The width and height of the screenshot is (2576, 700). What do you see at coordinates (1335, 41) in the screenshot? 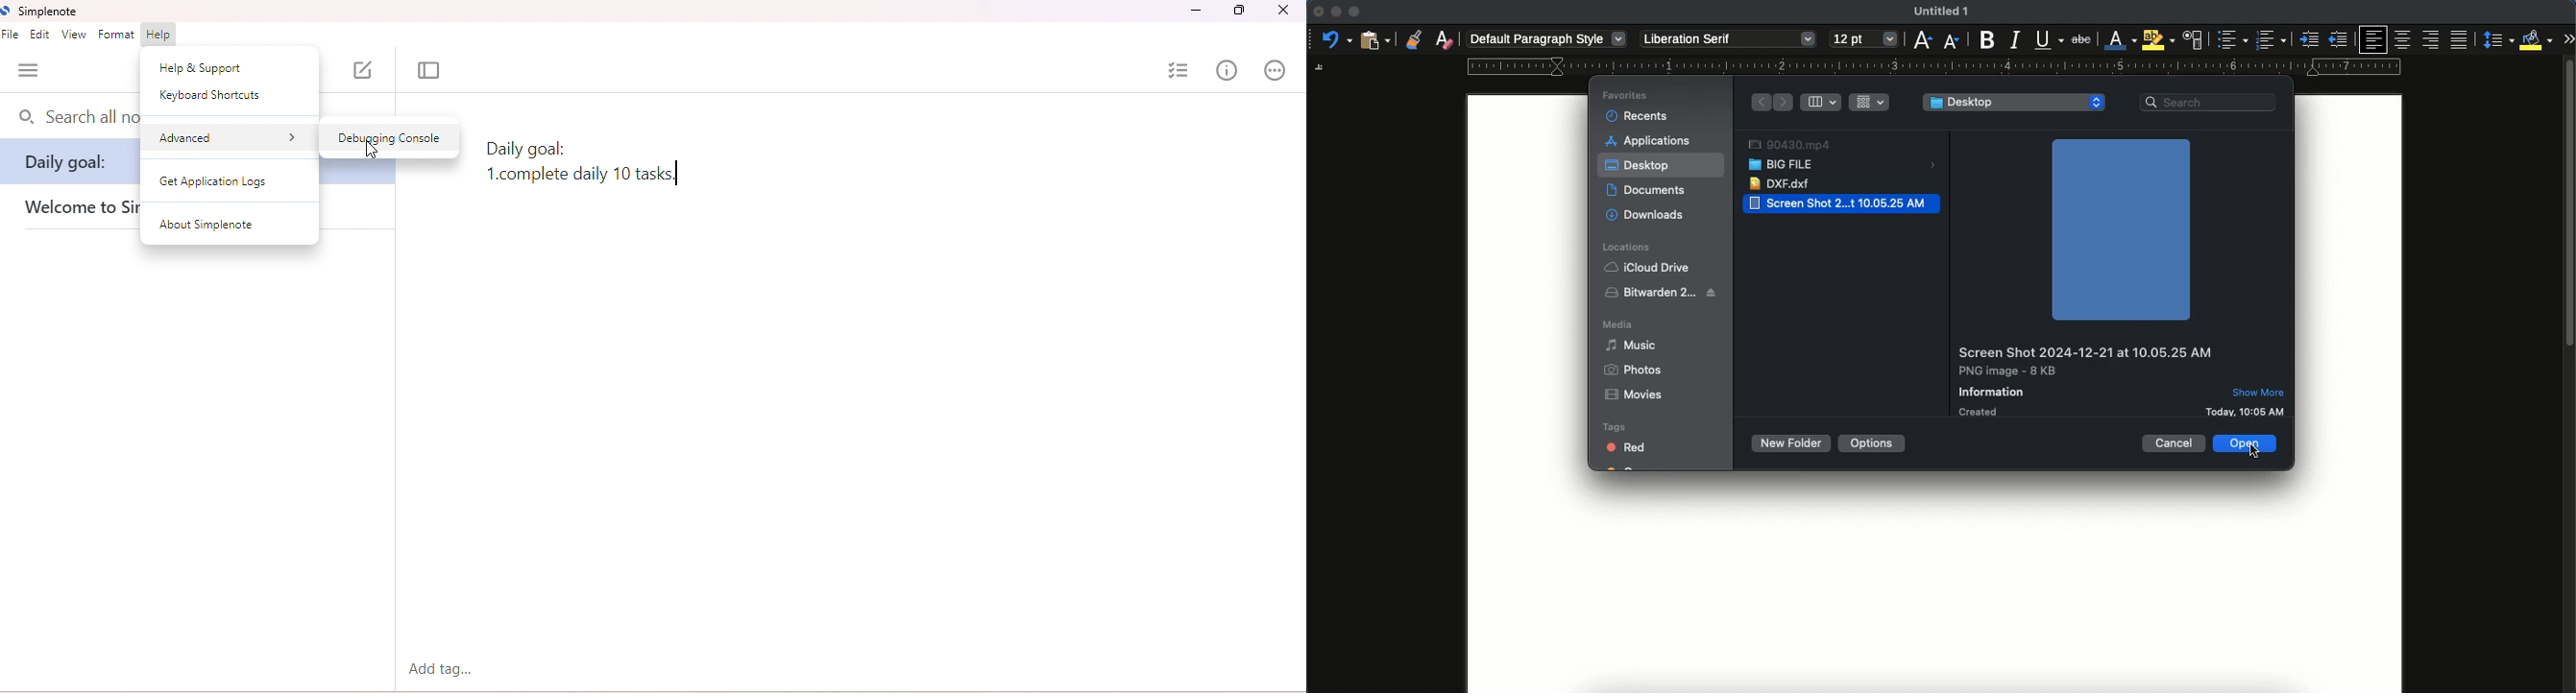
I see `undo` at bounding box center [1335, 41].